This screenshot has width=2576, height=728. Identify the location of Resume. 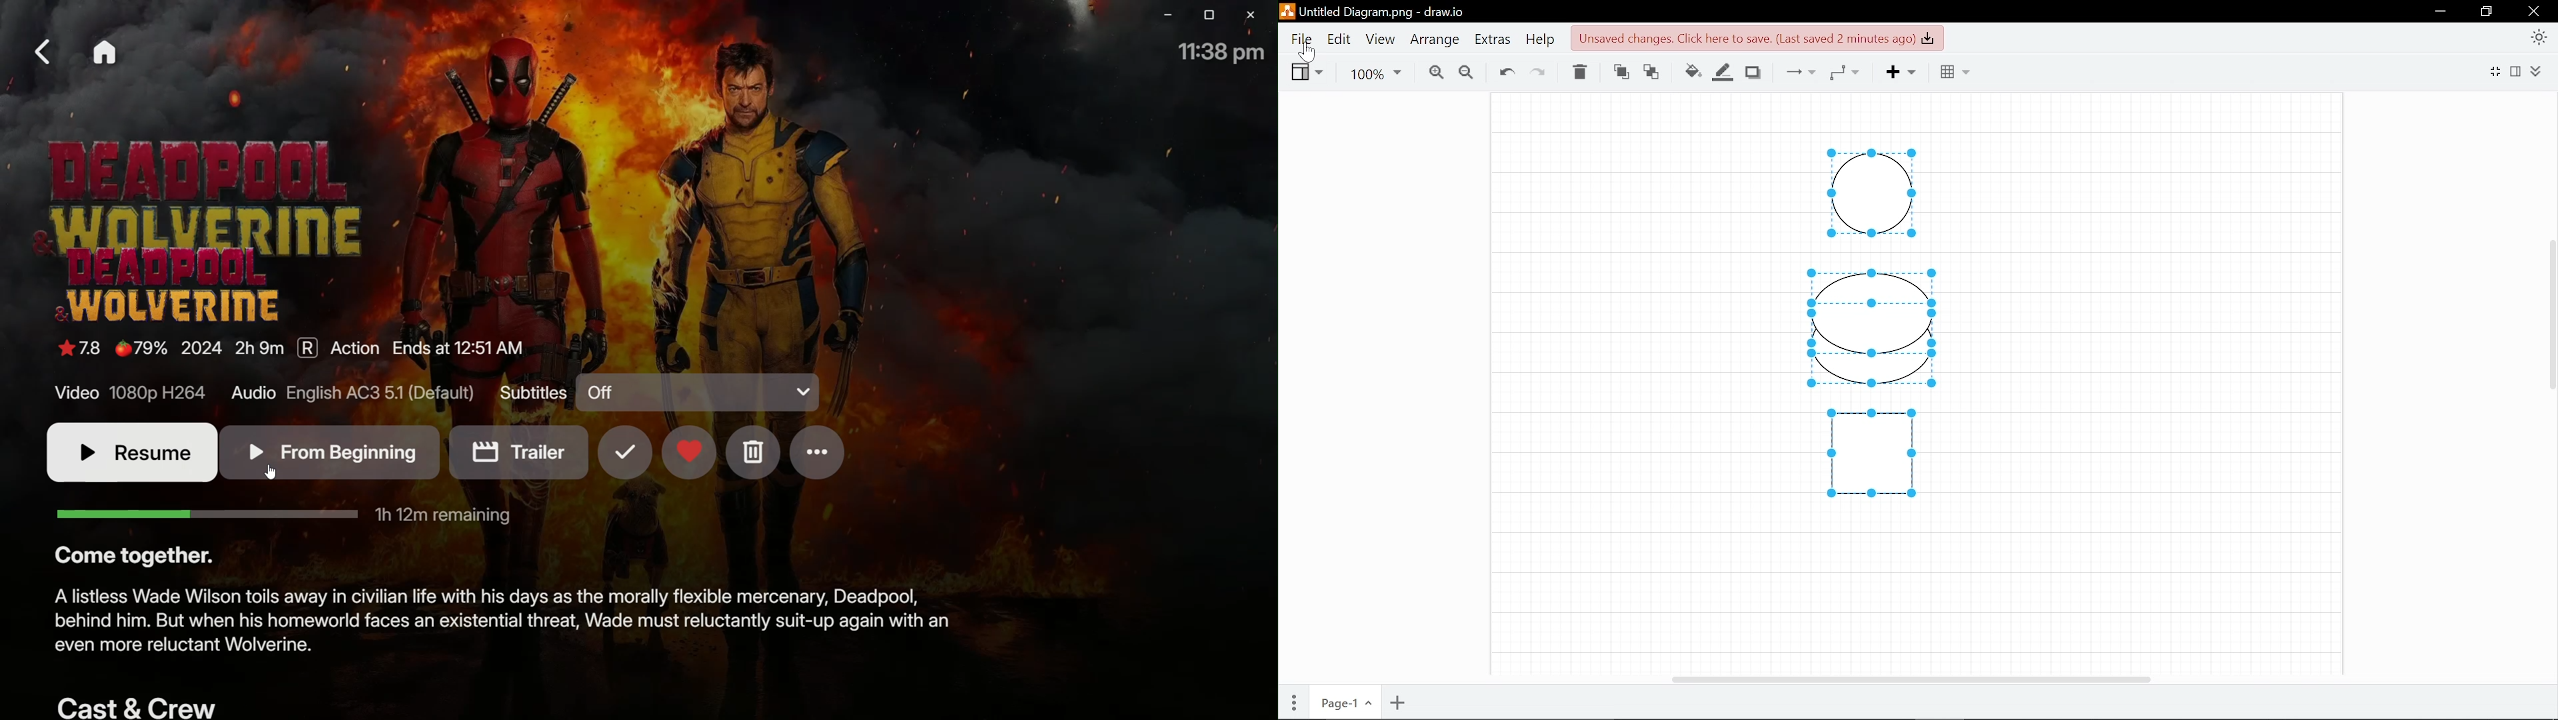
(125, 452).